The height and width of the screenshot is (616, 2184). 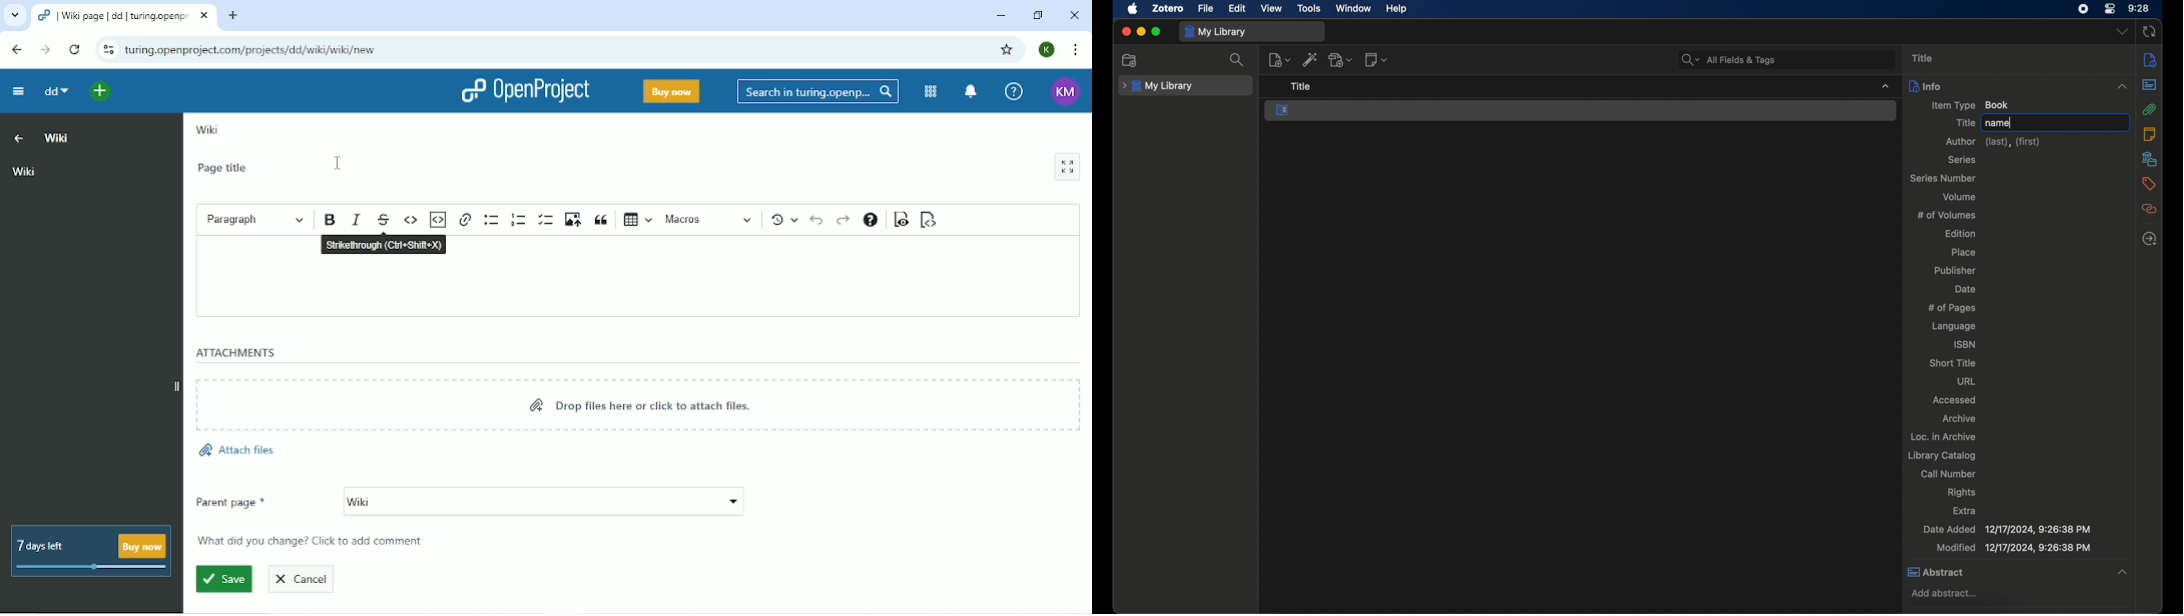 I want to click on view, so click(x=1272, y=9).